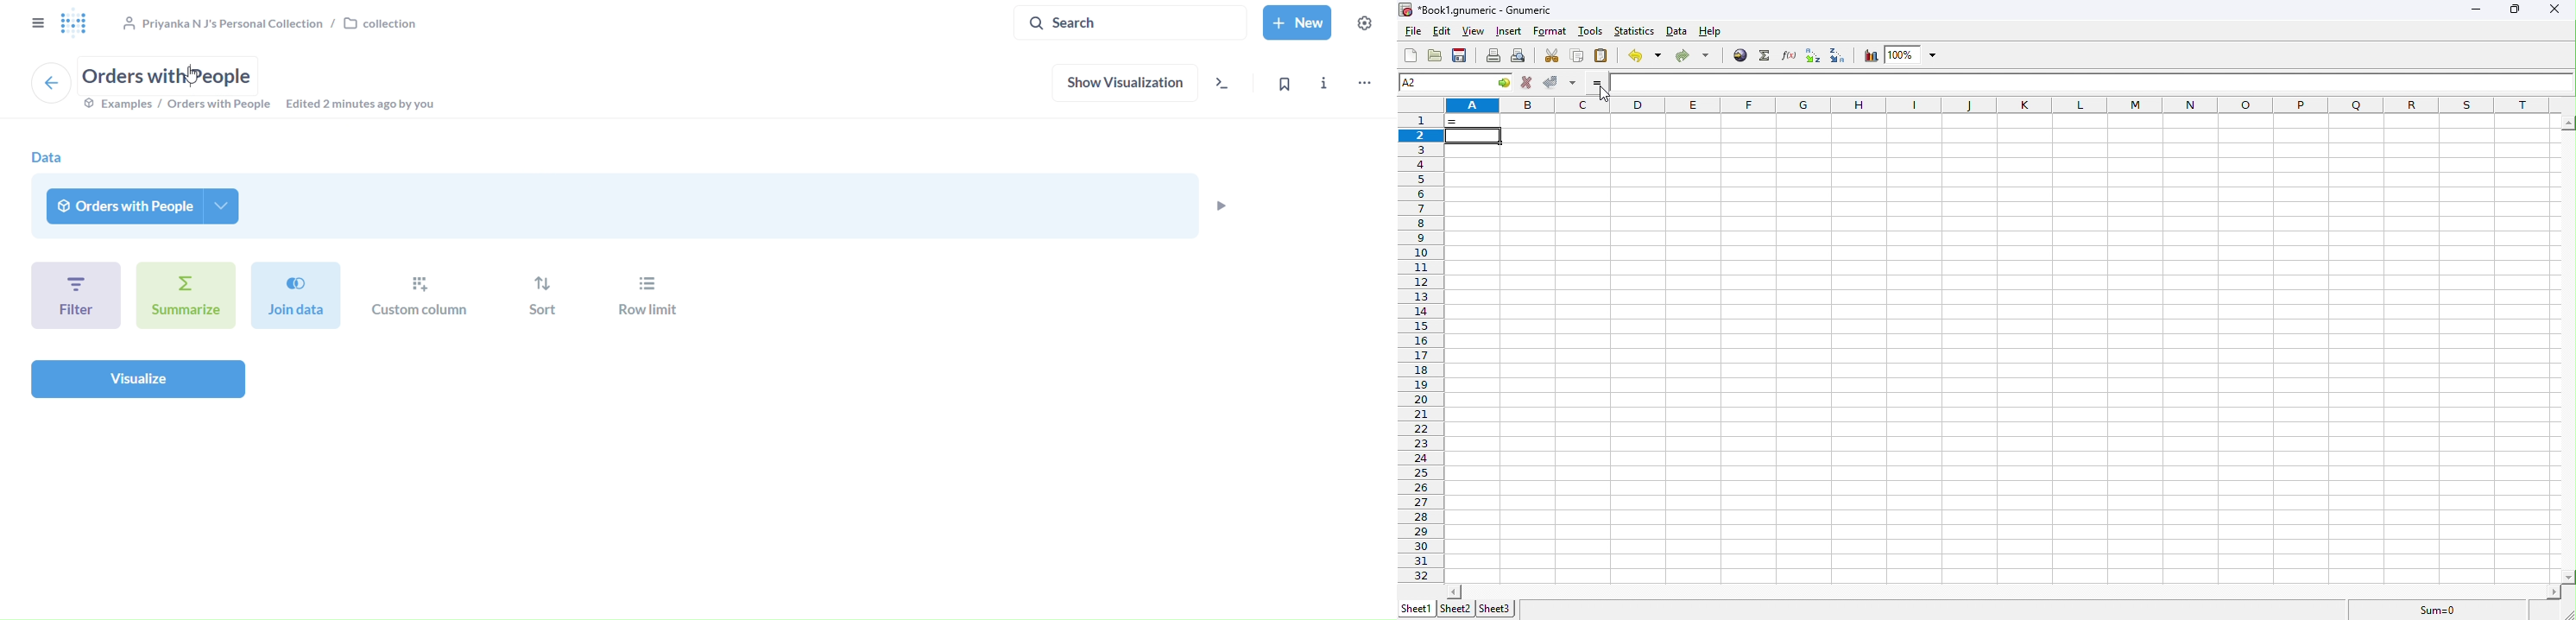 Image resolution: width=2576 pixels, height=644 pixels. What do you see at coordinates (1436, 56) in the screenshot?
I see `open` at bounding box center [1436, 56].